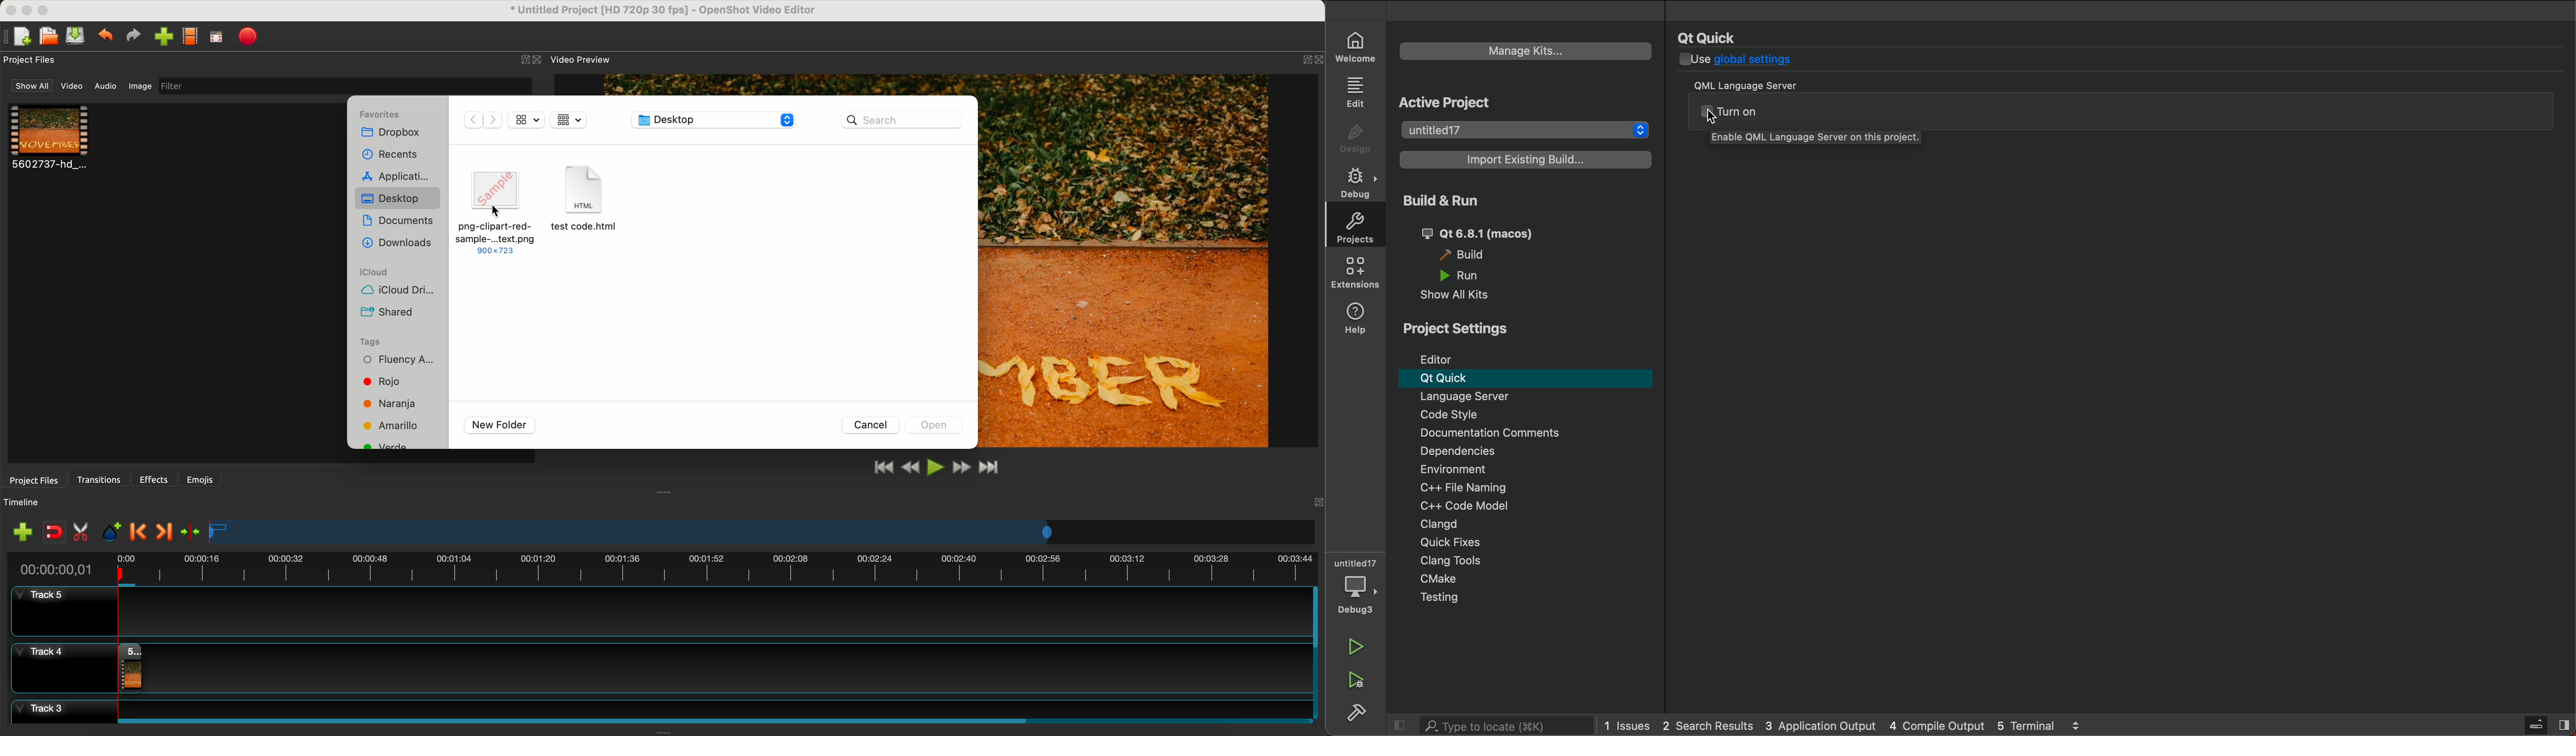  Describe the element at coordinates (1629, 729) in the screenshot. I see `issues` at that location.